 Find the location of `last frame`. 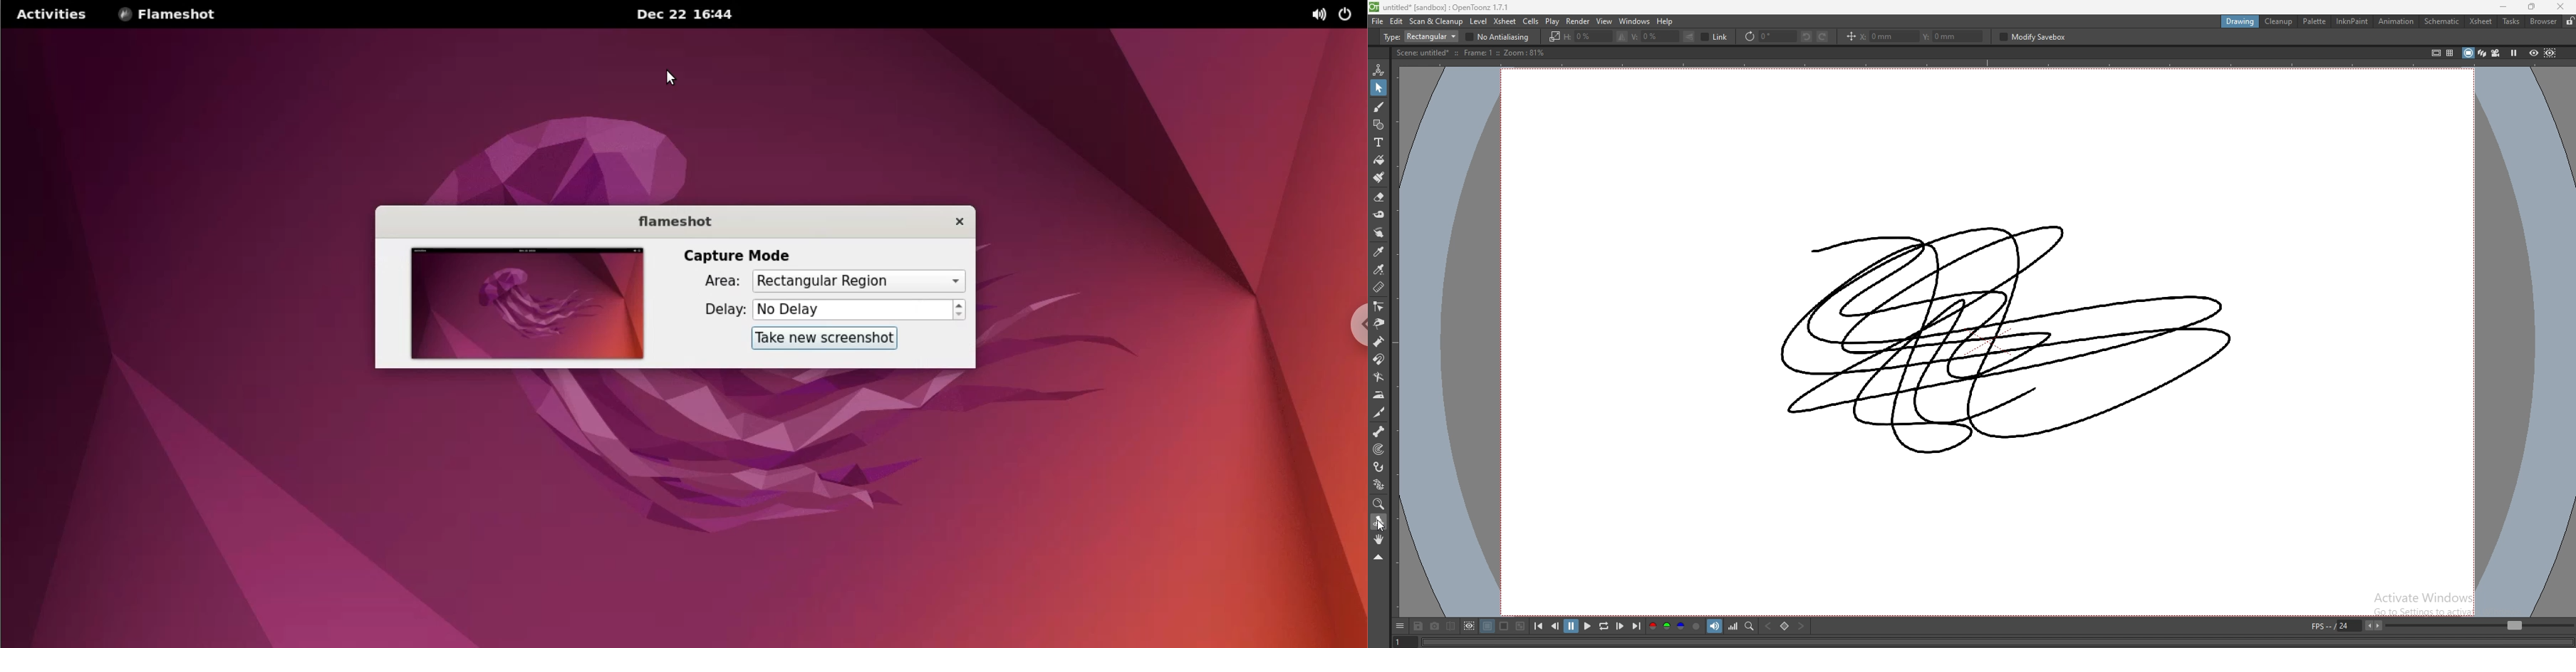

last frame is located at coordinates (1635, 626).